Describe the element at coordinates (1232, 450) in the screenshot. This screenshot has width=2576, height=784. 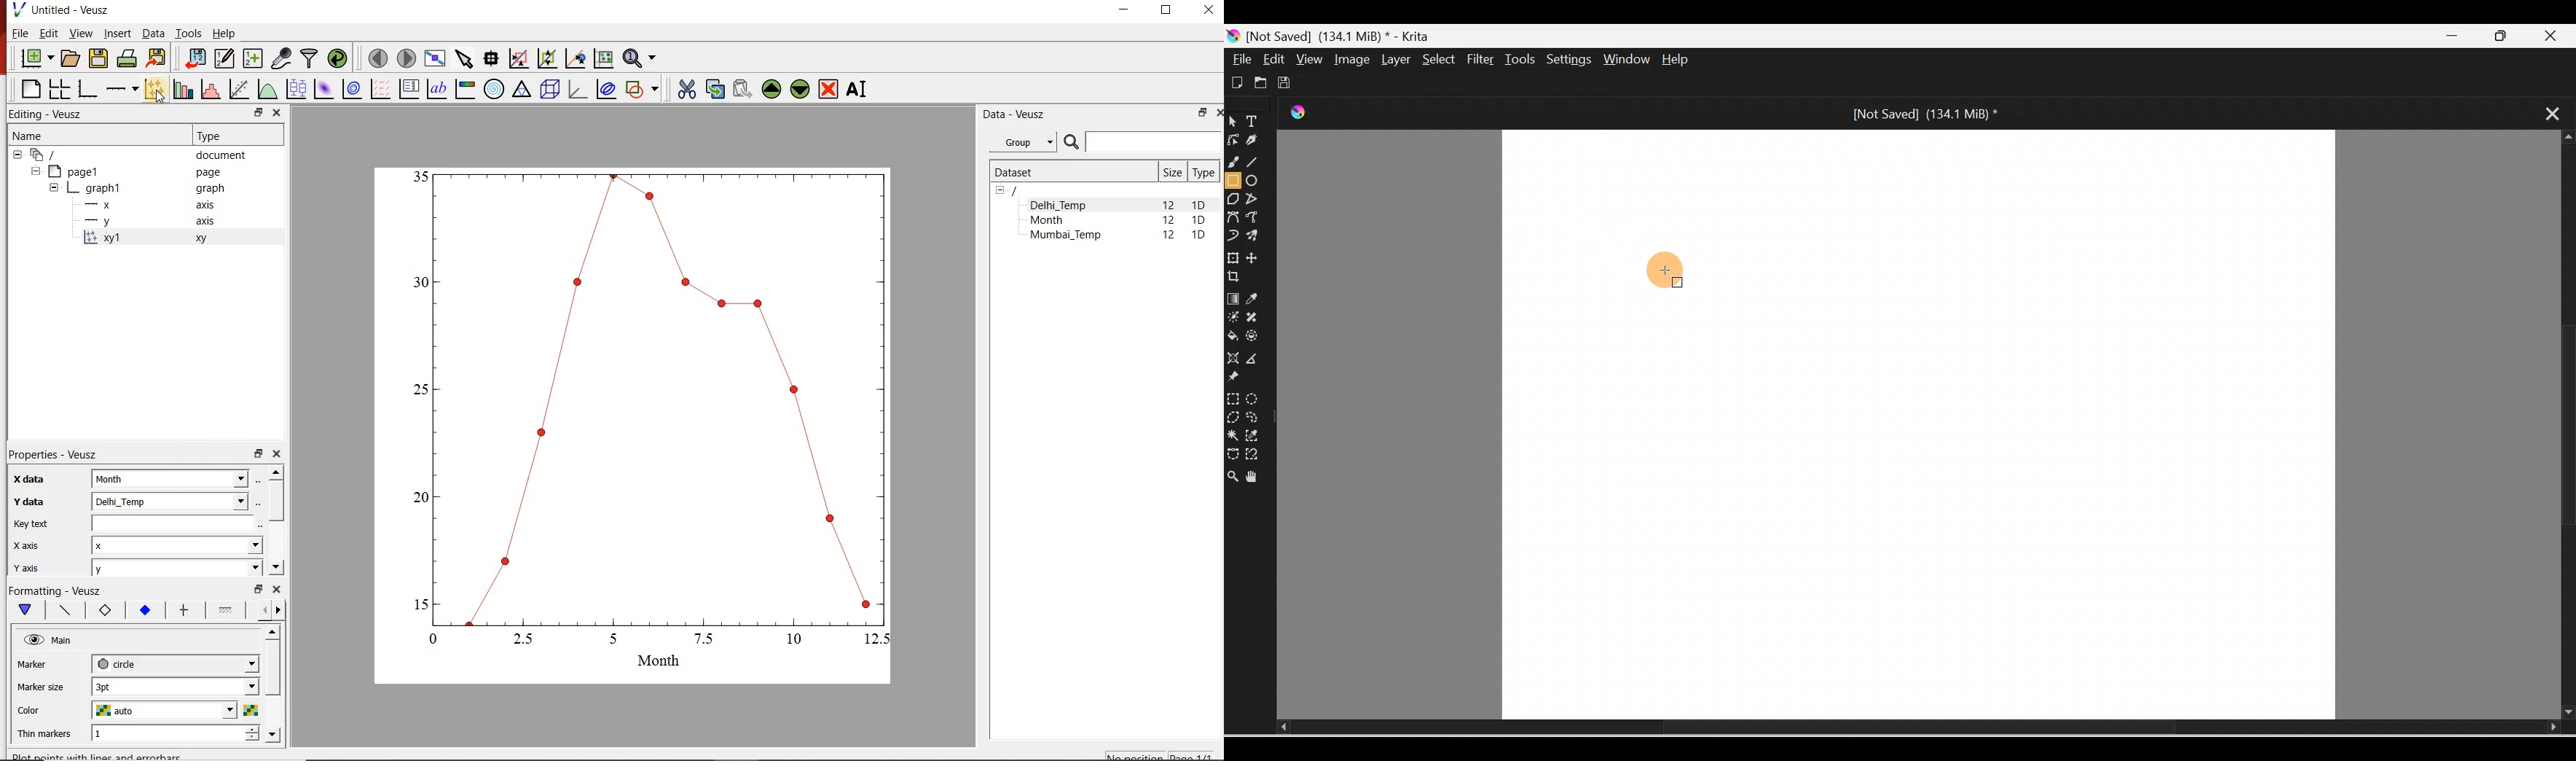
I see `Bezier curve selection tool` at that location.